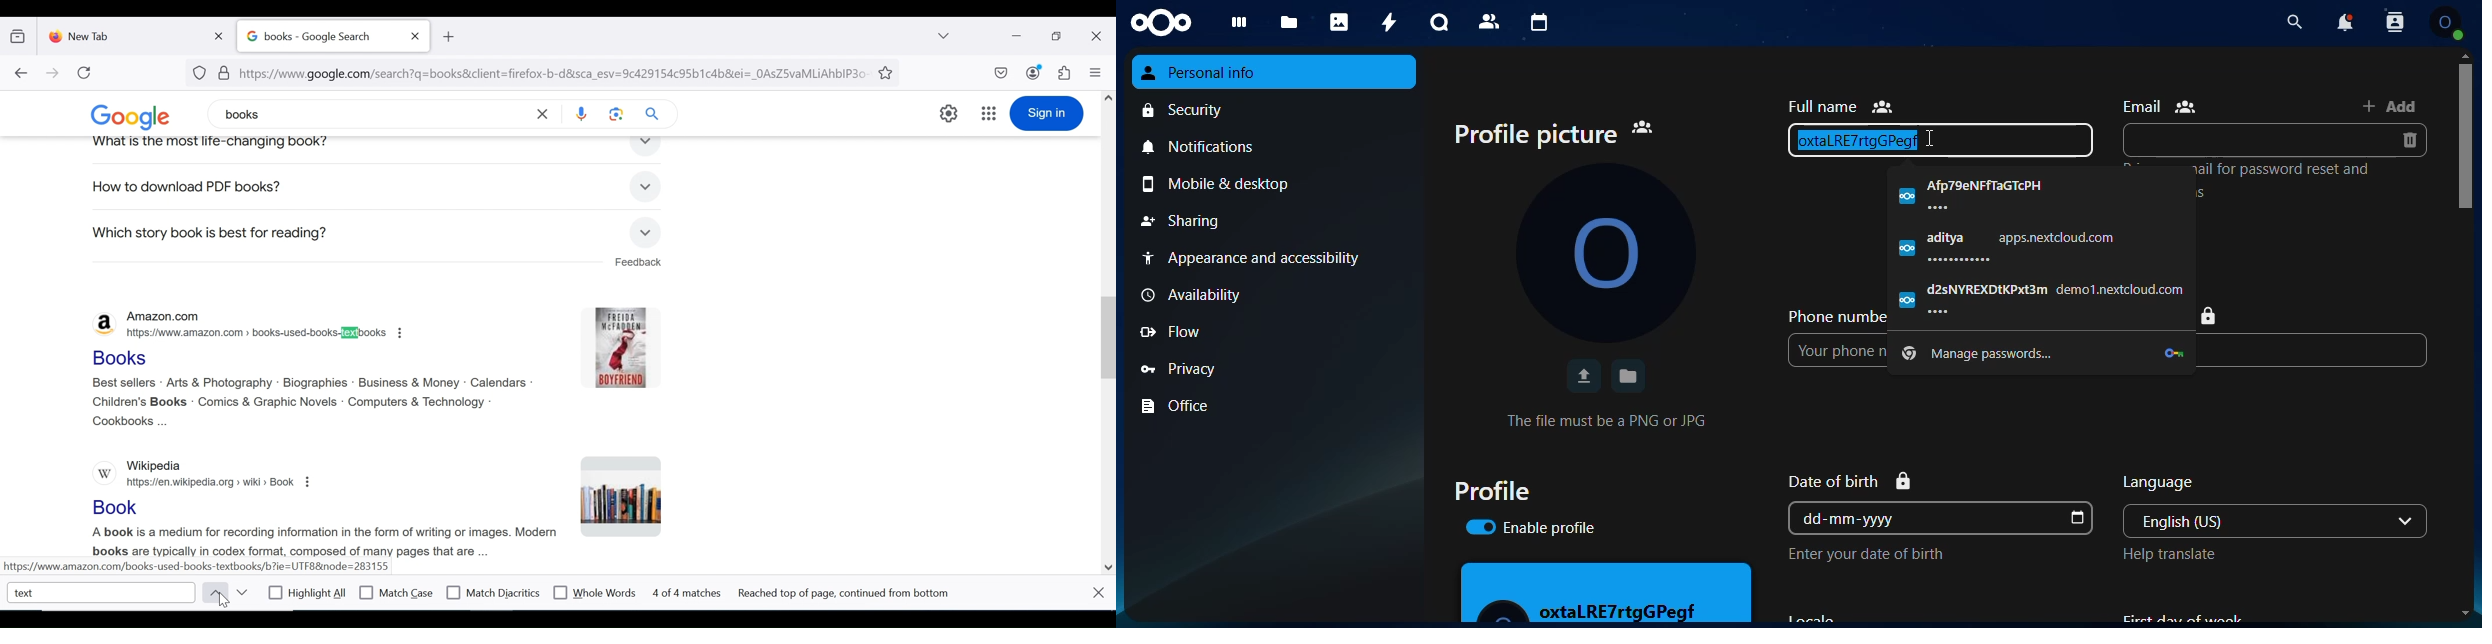 Image resolution: width=2492 pixels, height=644 pixels. I want to click on Afp79eNFTaGTcPH ...., so click(2040, 194).